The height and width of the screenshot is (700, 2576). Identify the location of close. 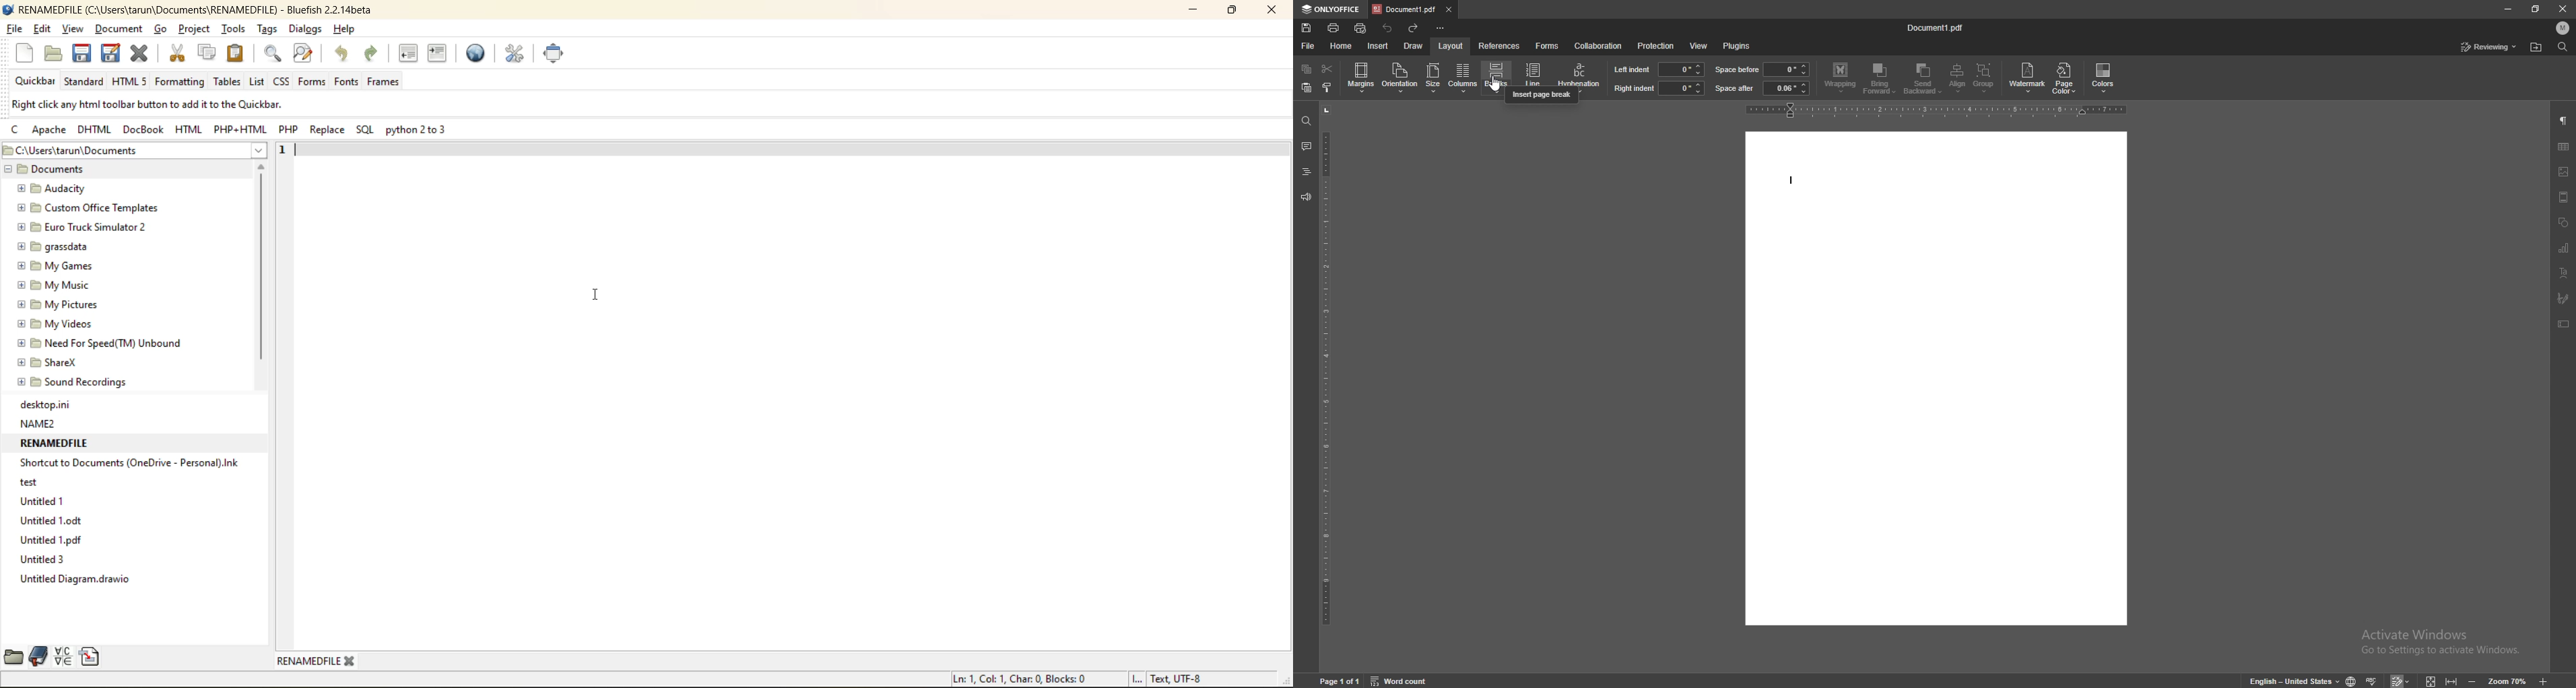
(1274, 9).